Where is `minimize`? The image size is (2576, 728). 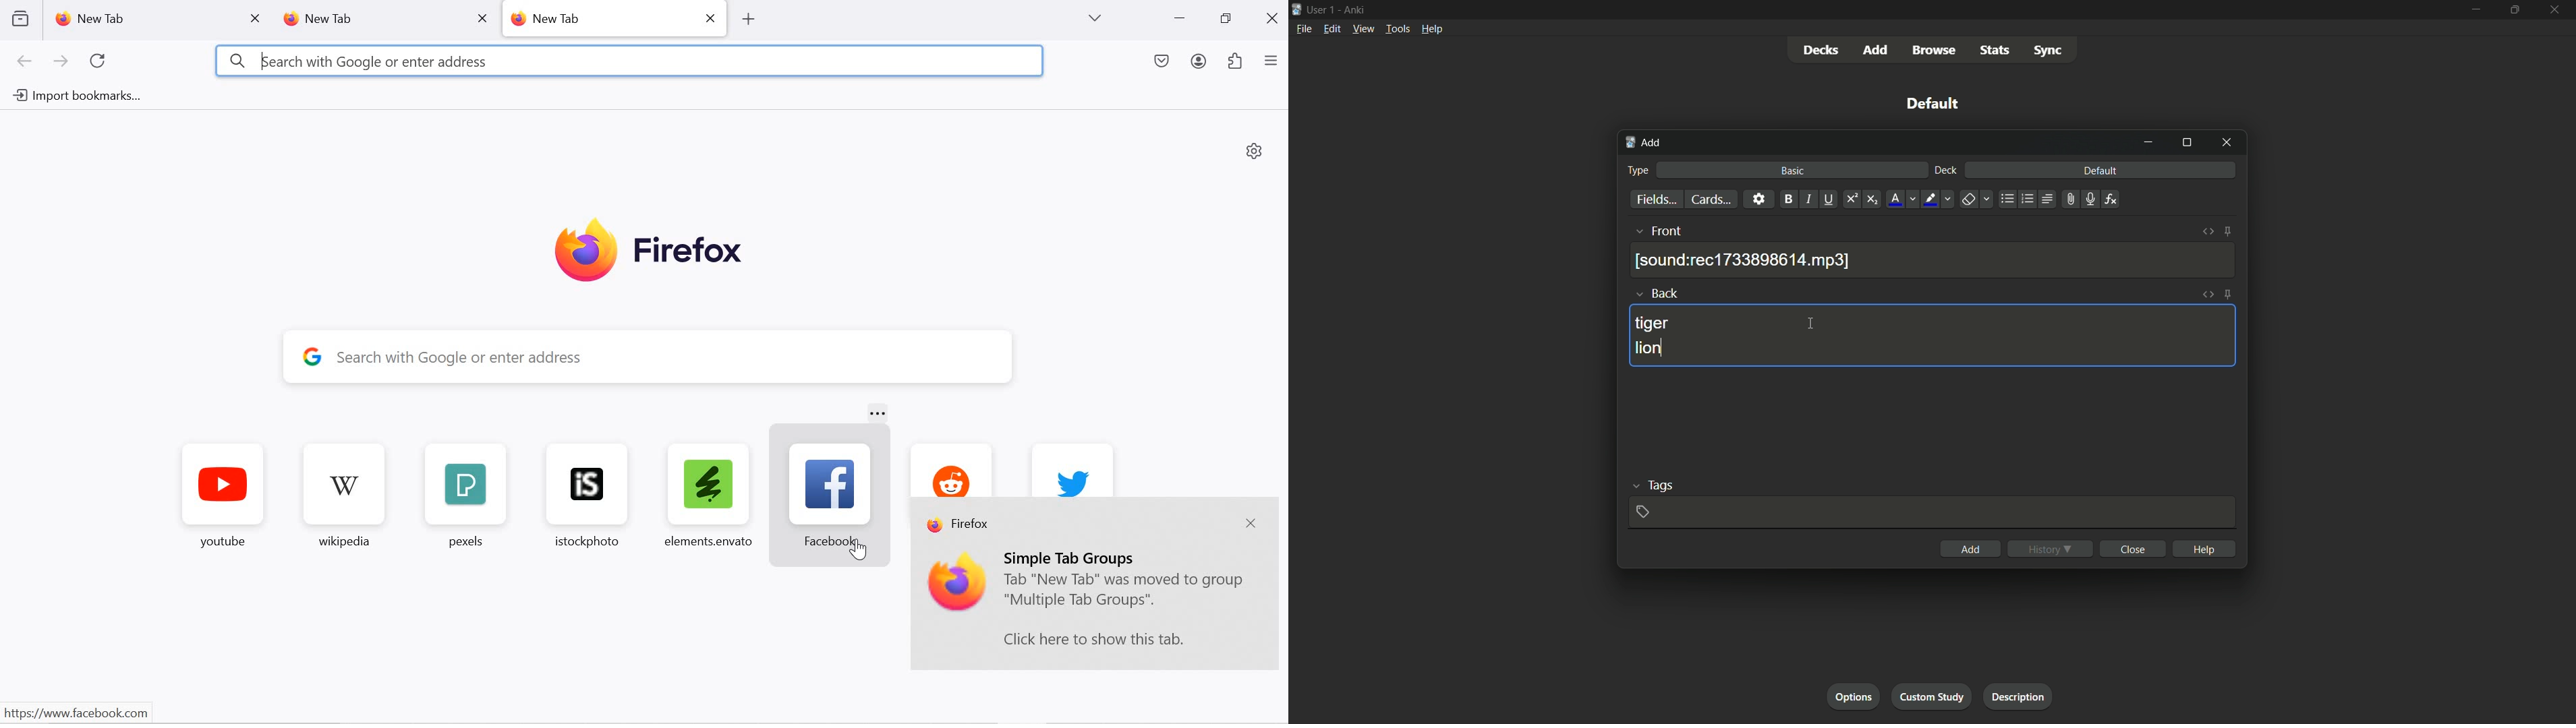 minimize is located at coordinates (2475, 9).